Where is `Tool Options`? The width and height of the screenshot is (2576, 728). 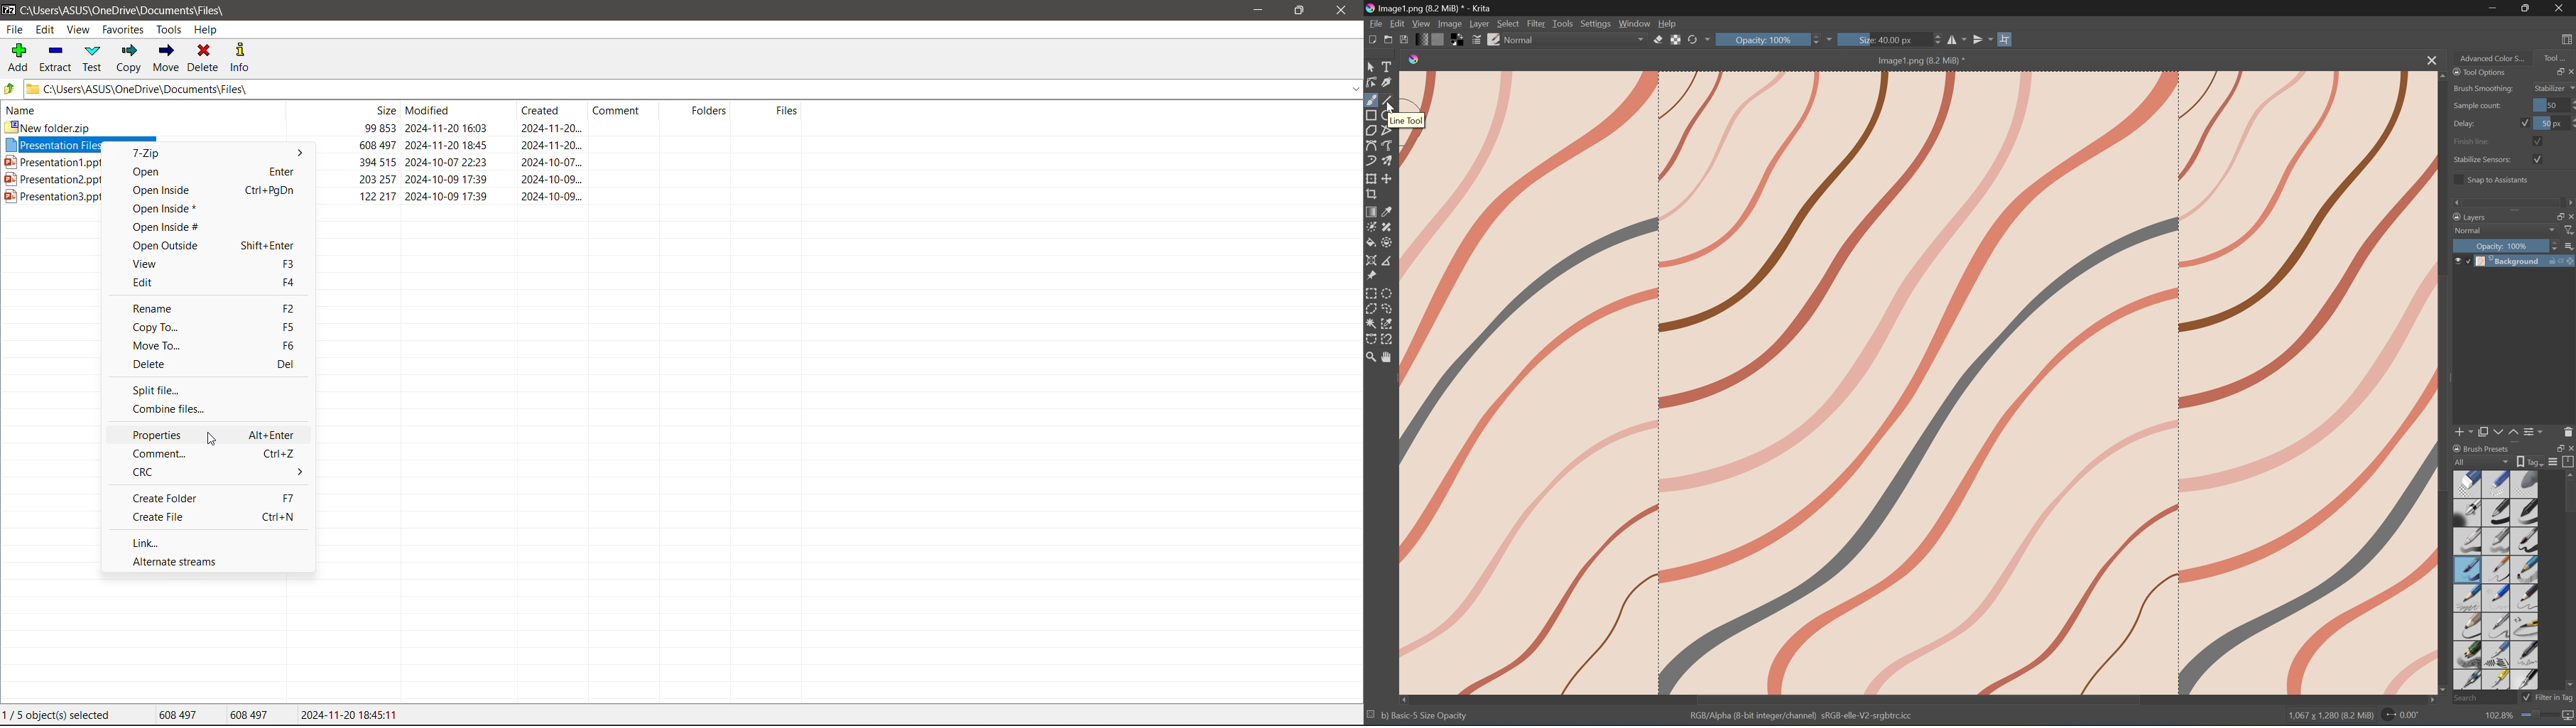 Tool Options is located at coordinates (2478, 71).